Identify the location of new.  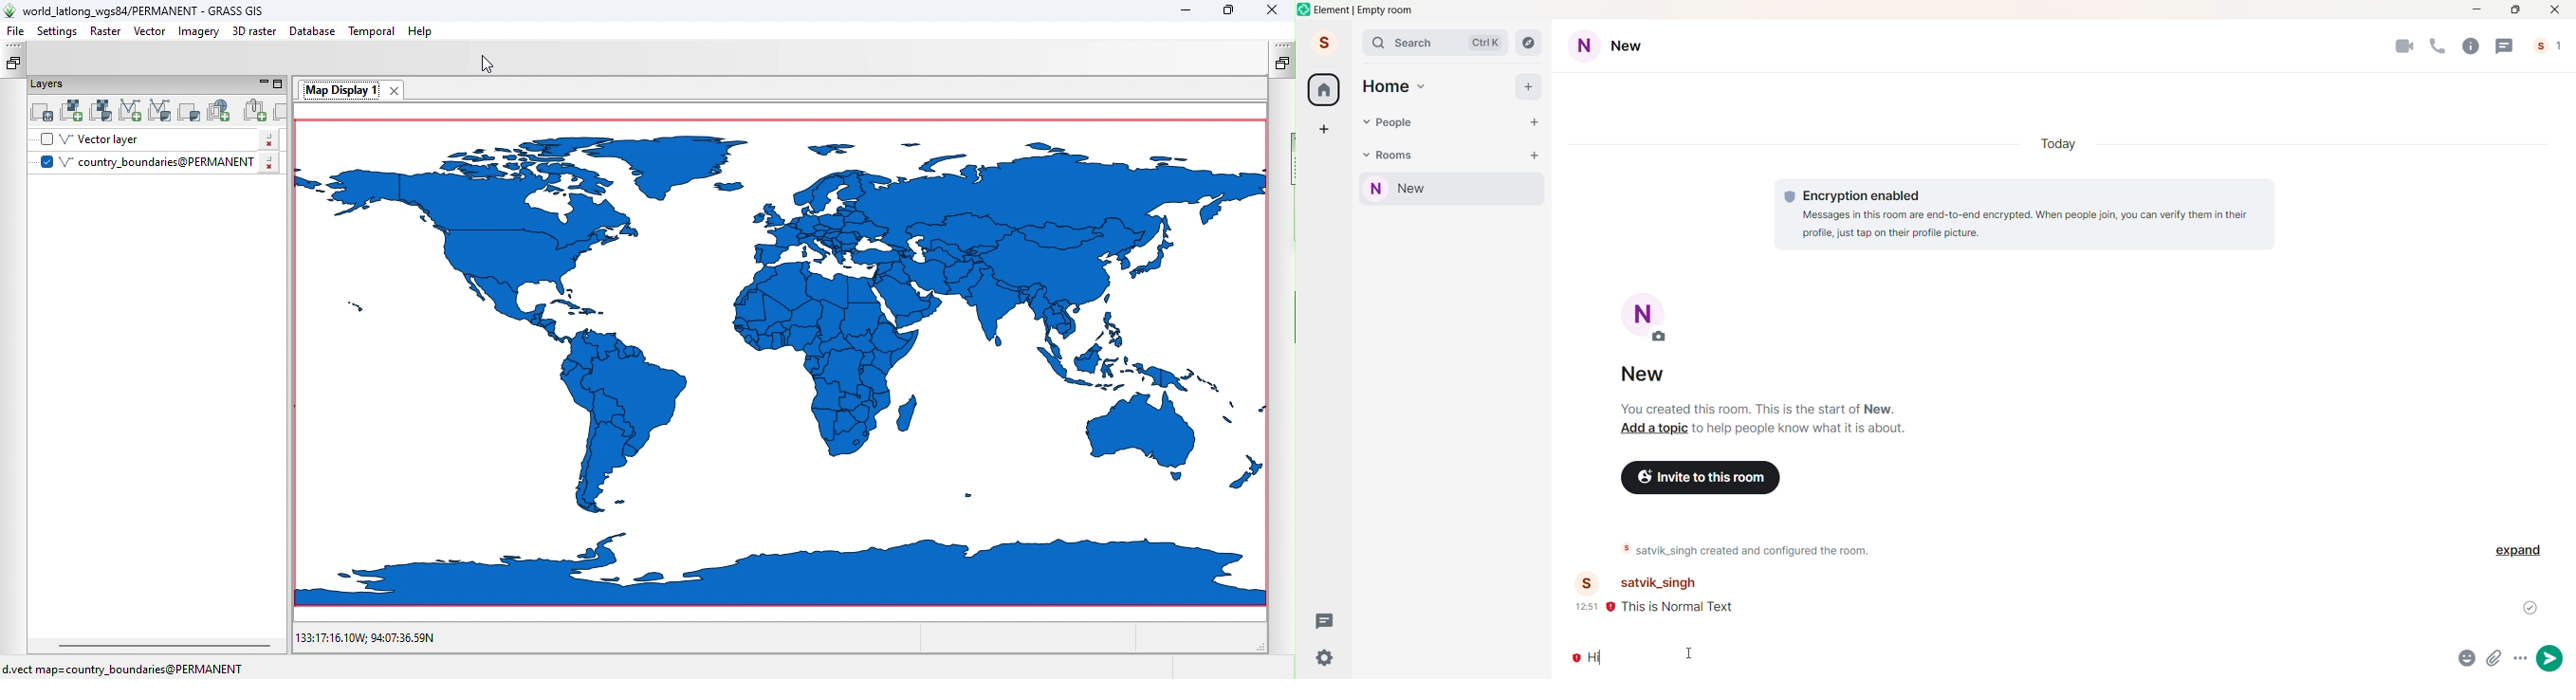
(1650, 376).